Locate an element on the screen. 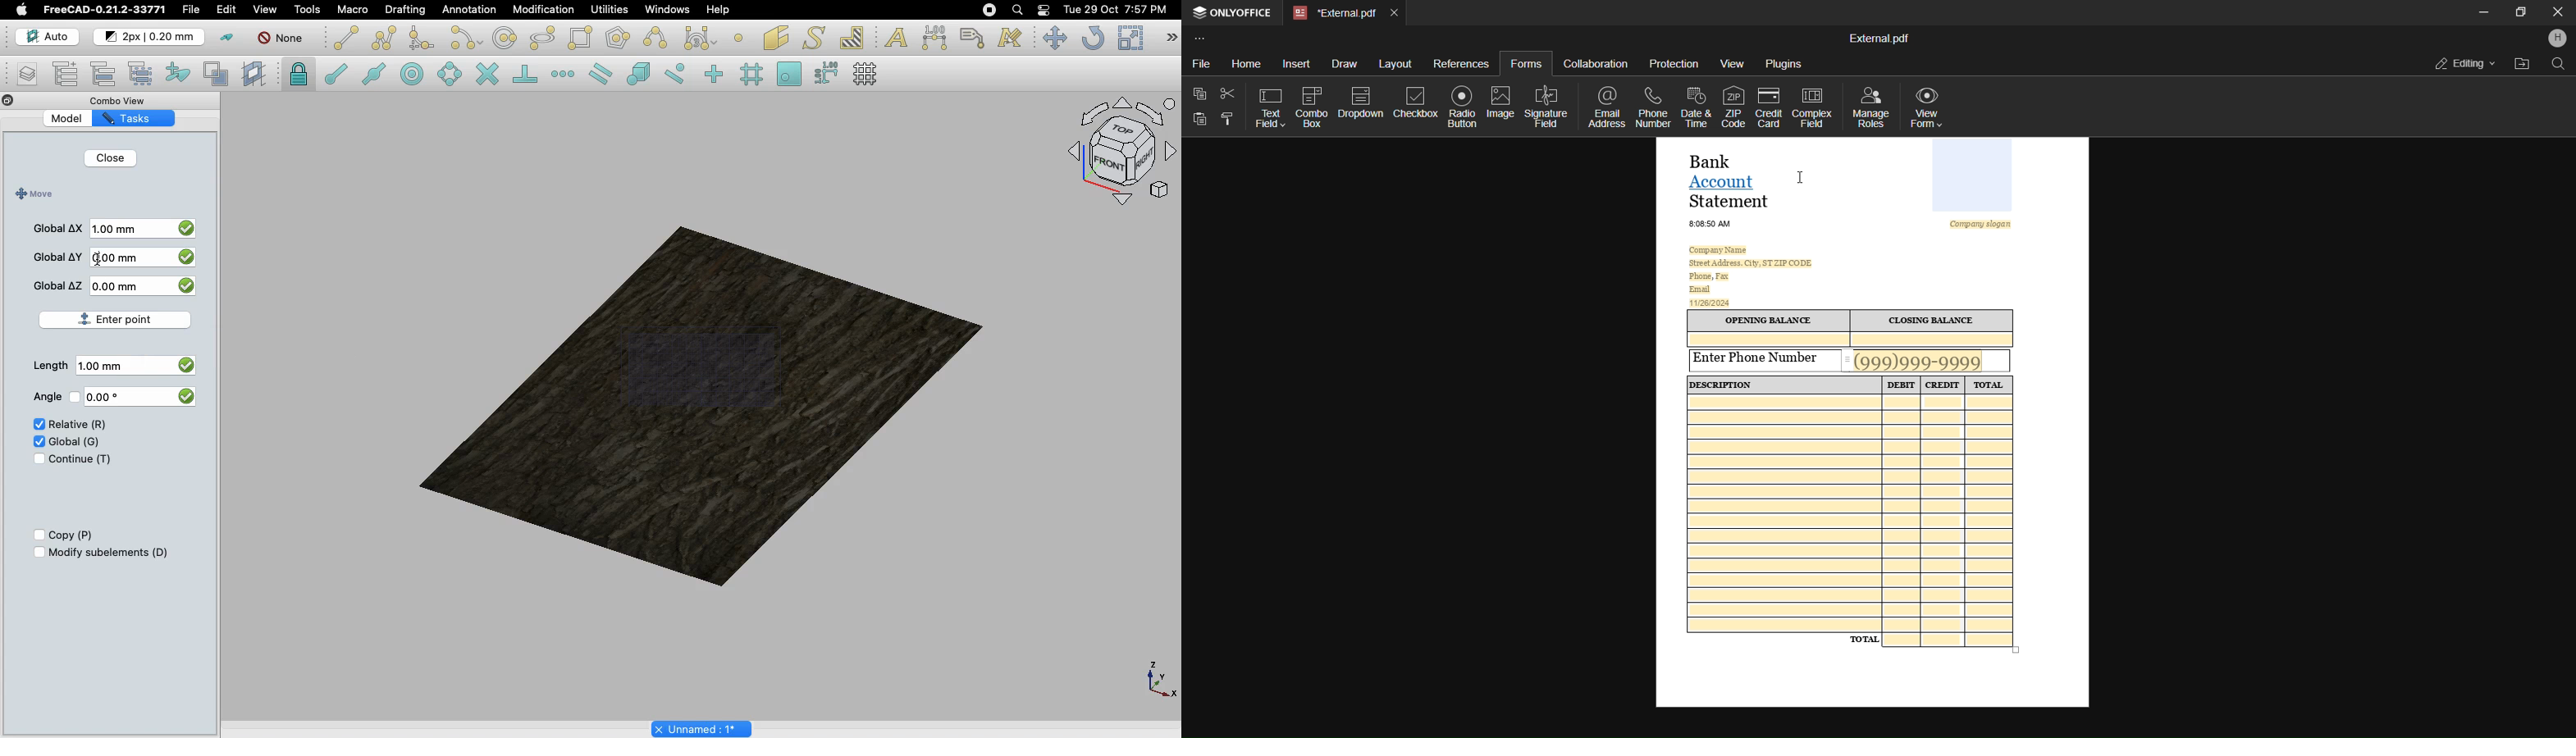 The width and height of the screenshot is (2576, 756). Toggle grid is located at coordinates (866, 74).